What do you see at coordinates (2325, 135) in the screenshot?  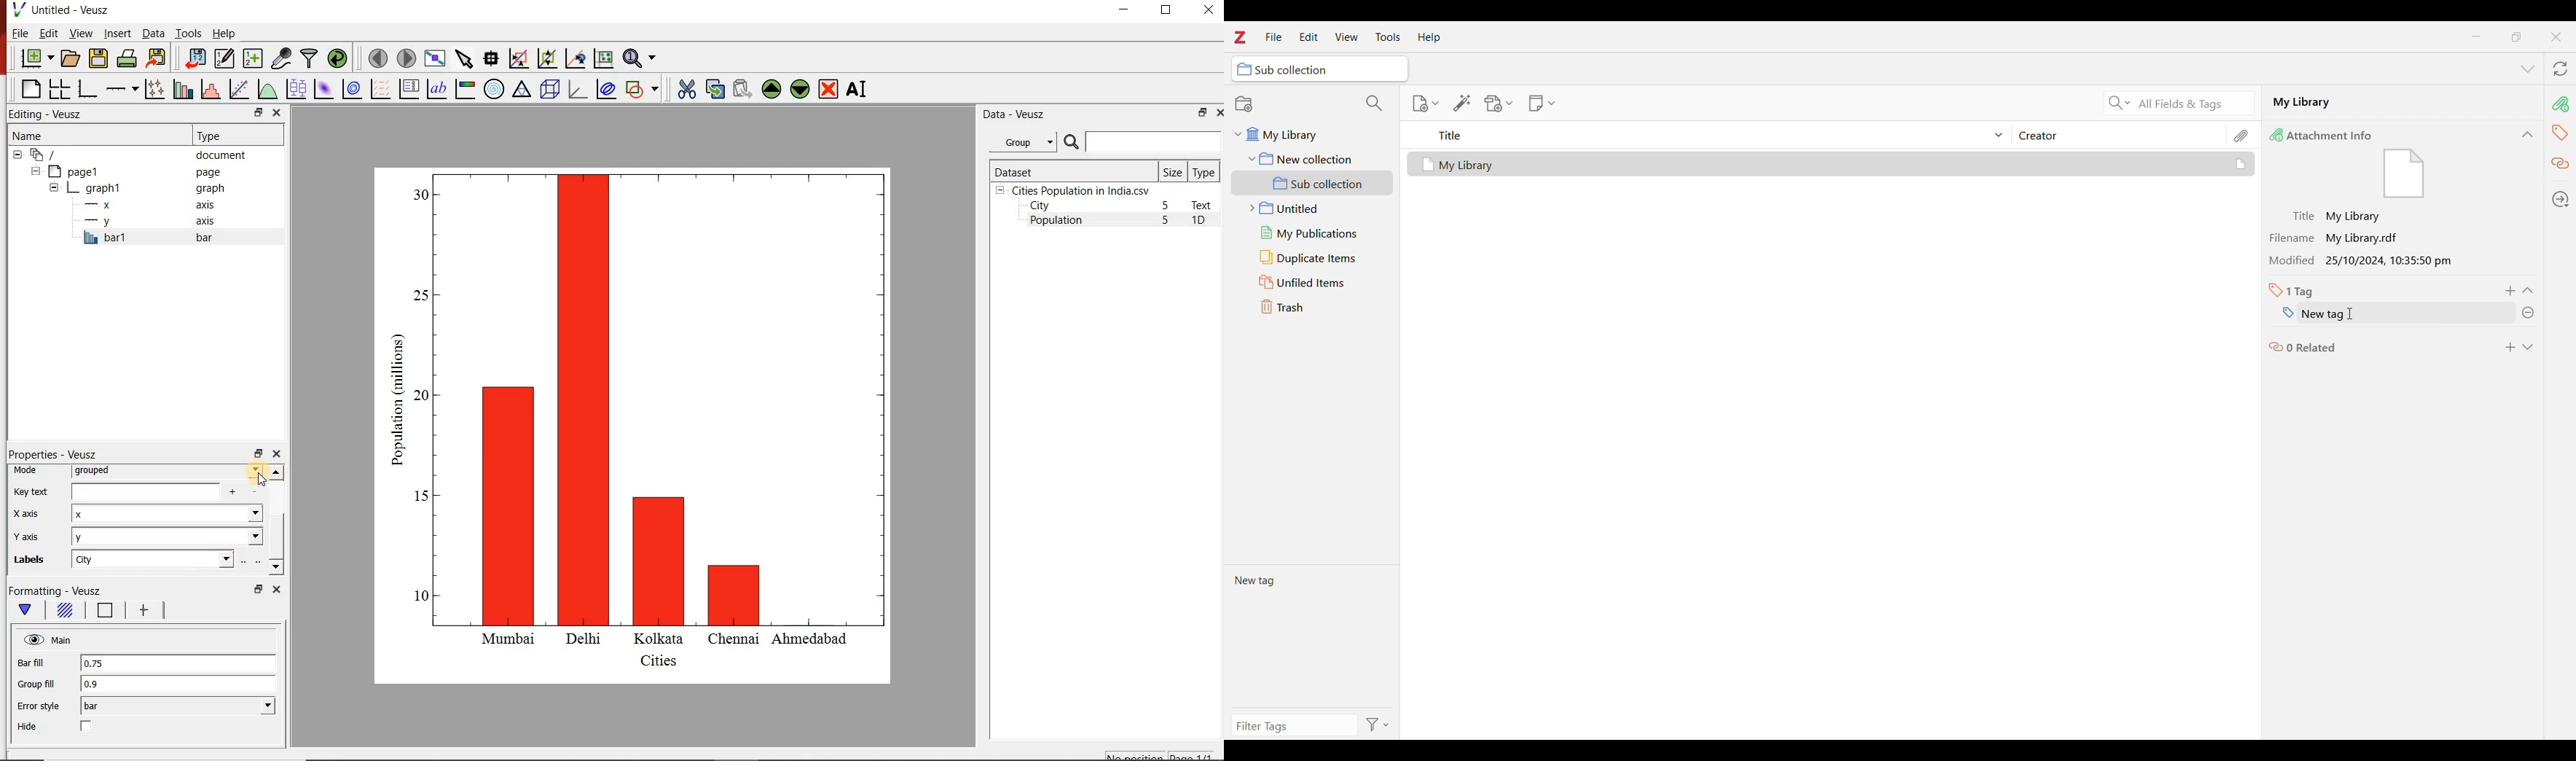 I see `Attachment Info` at bounding box center [2325, 135].